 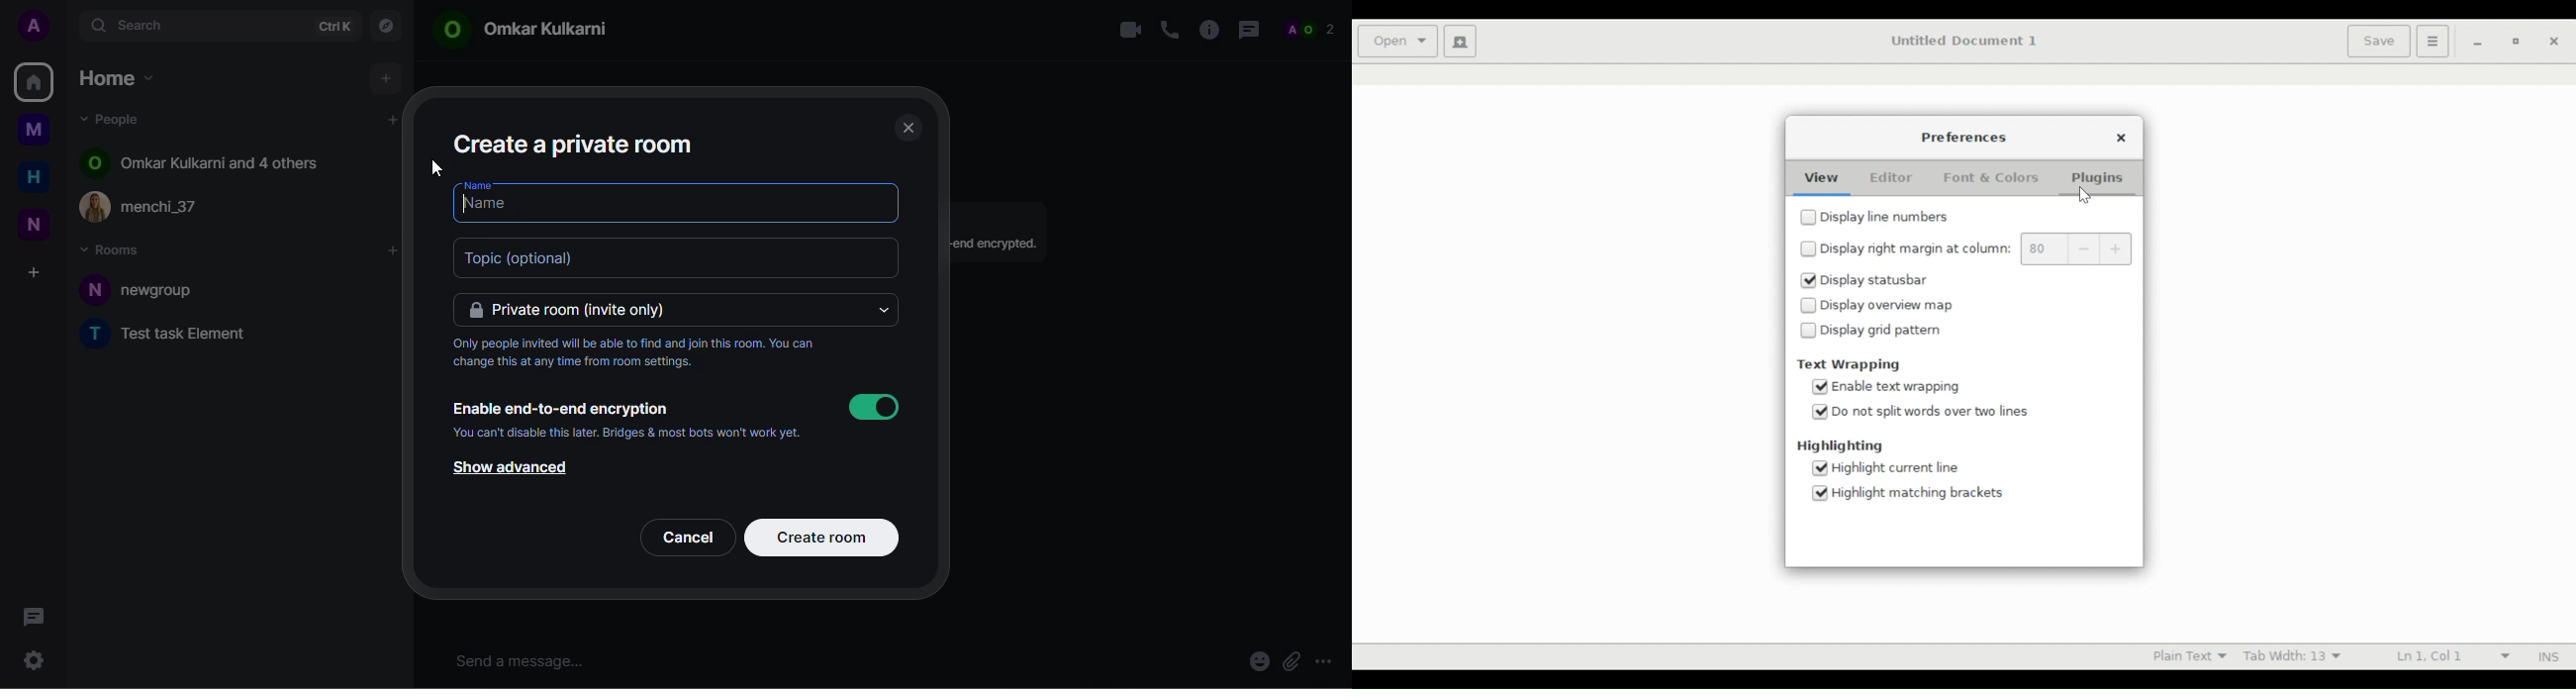 What do you see at coordinates (34, 226) in the screenshot?
I see `new` at bounding box center [34, 226].